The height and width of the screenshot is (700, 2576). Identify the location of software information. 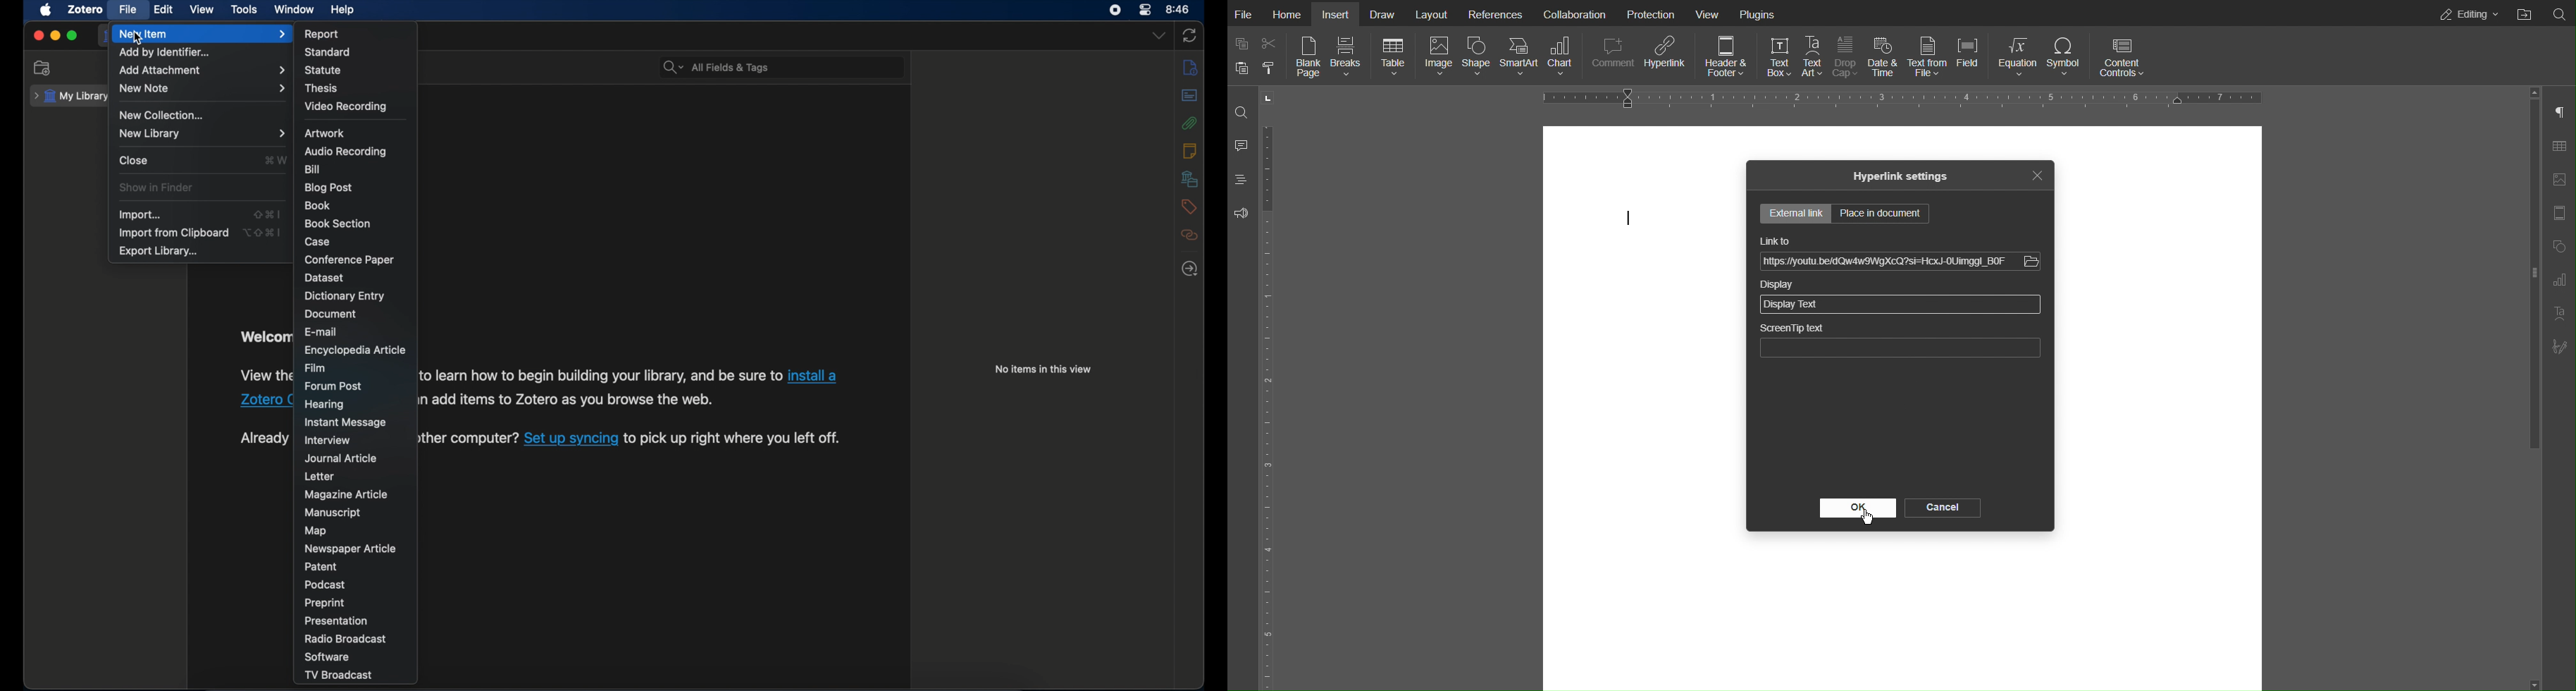
(737, 440).